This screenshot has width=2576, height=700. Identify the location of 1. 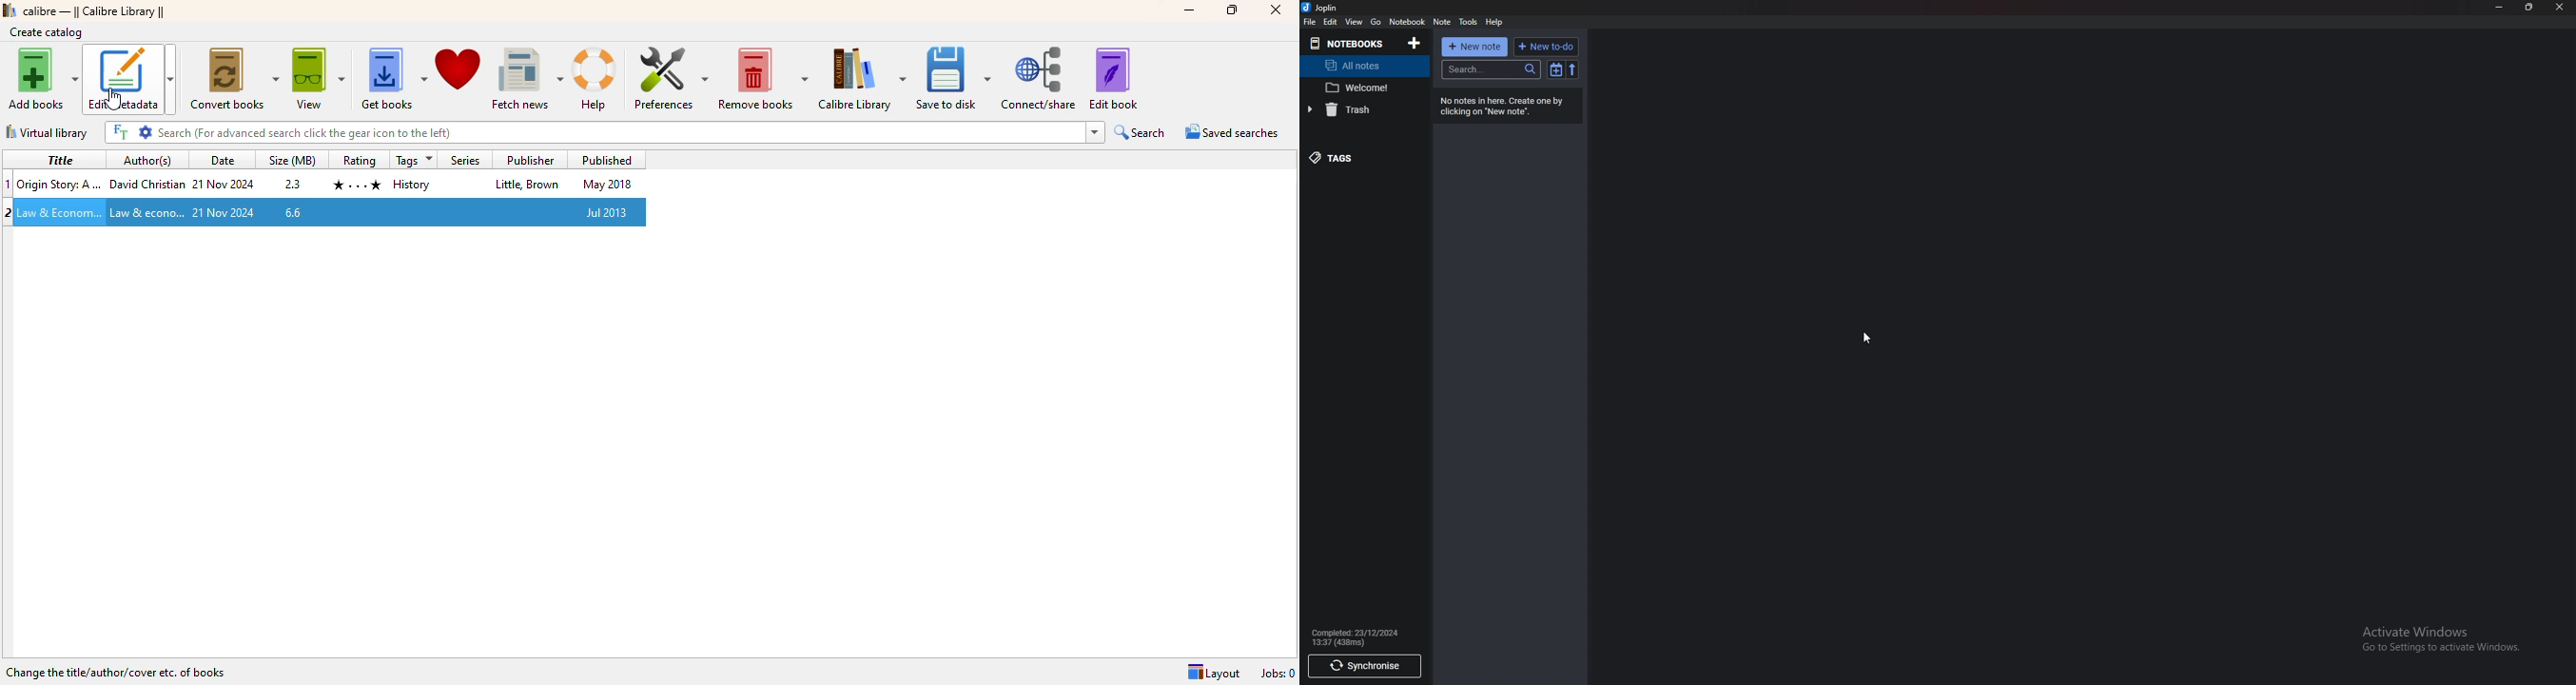
(9, 183).